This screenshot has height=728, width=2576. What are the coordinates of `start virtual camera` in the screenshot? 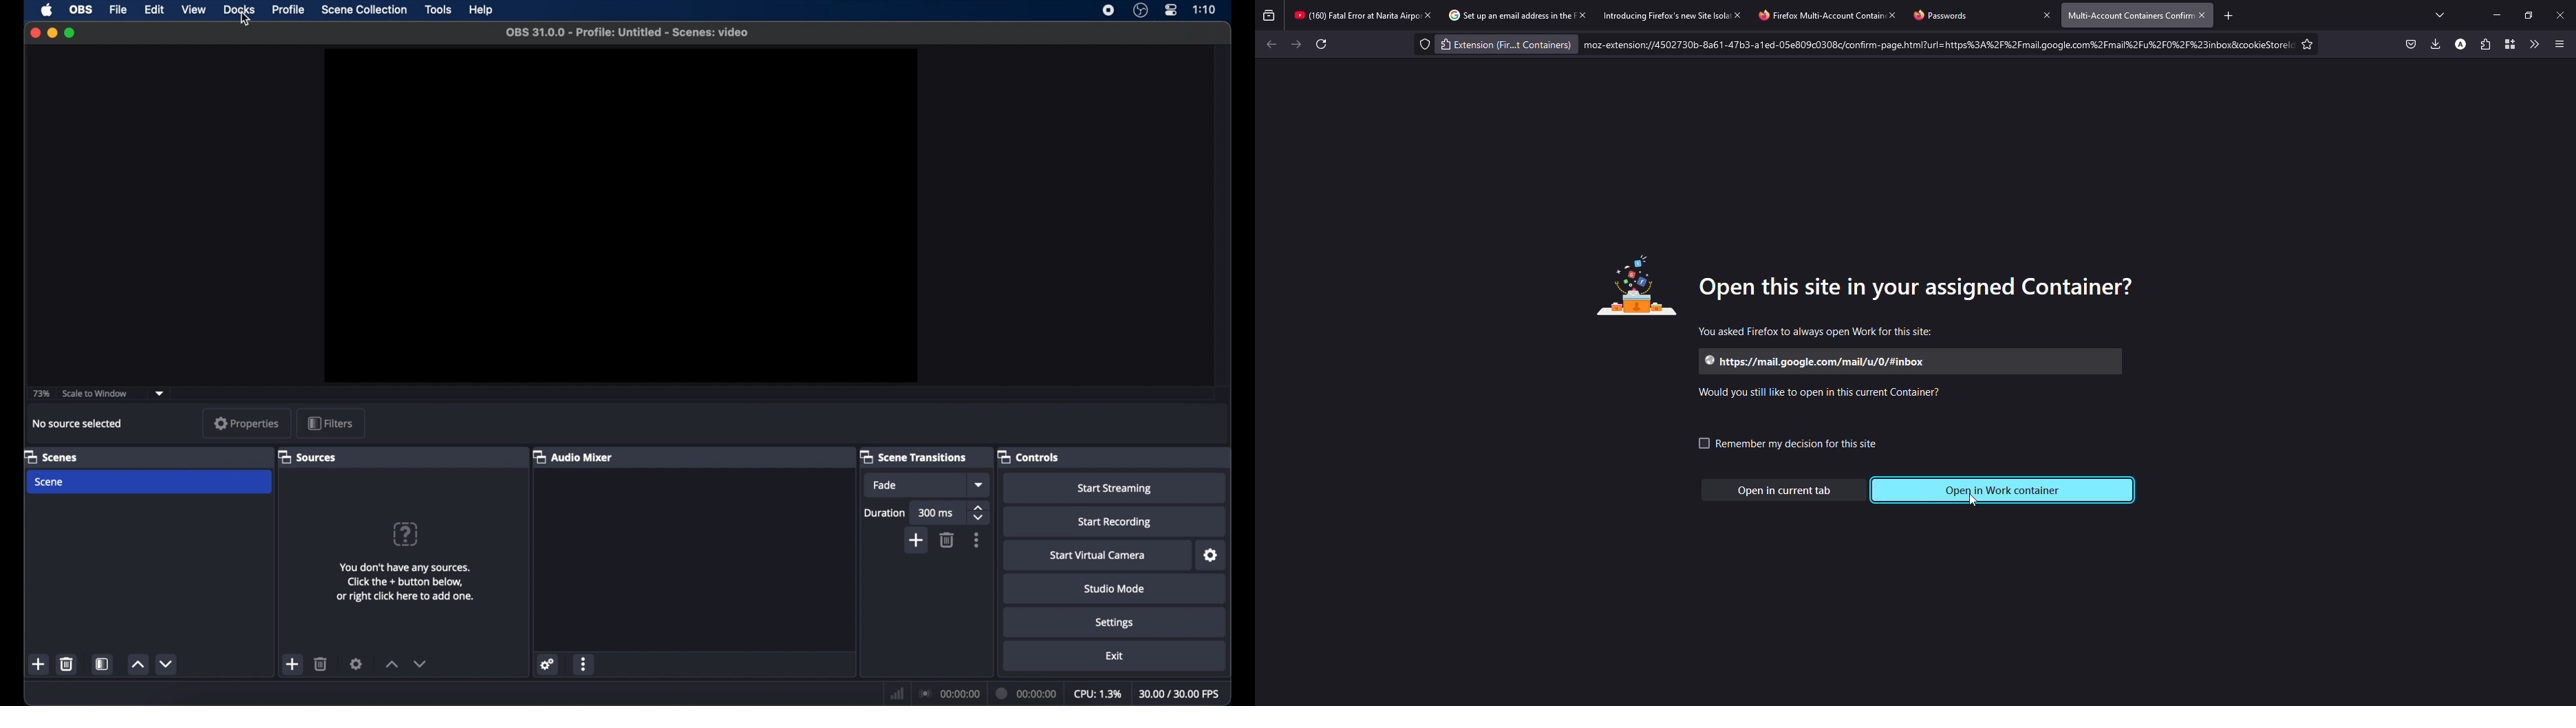 It's located at (1097, 556).